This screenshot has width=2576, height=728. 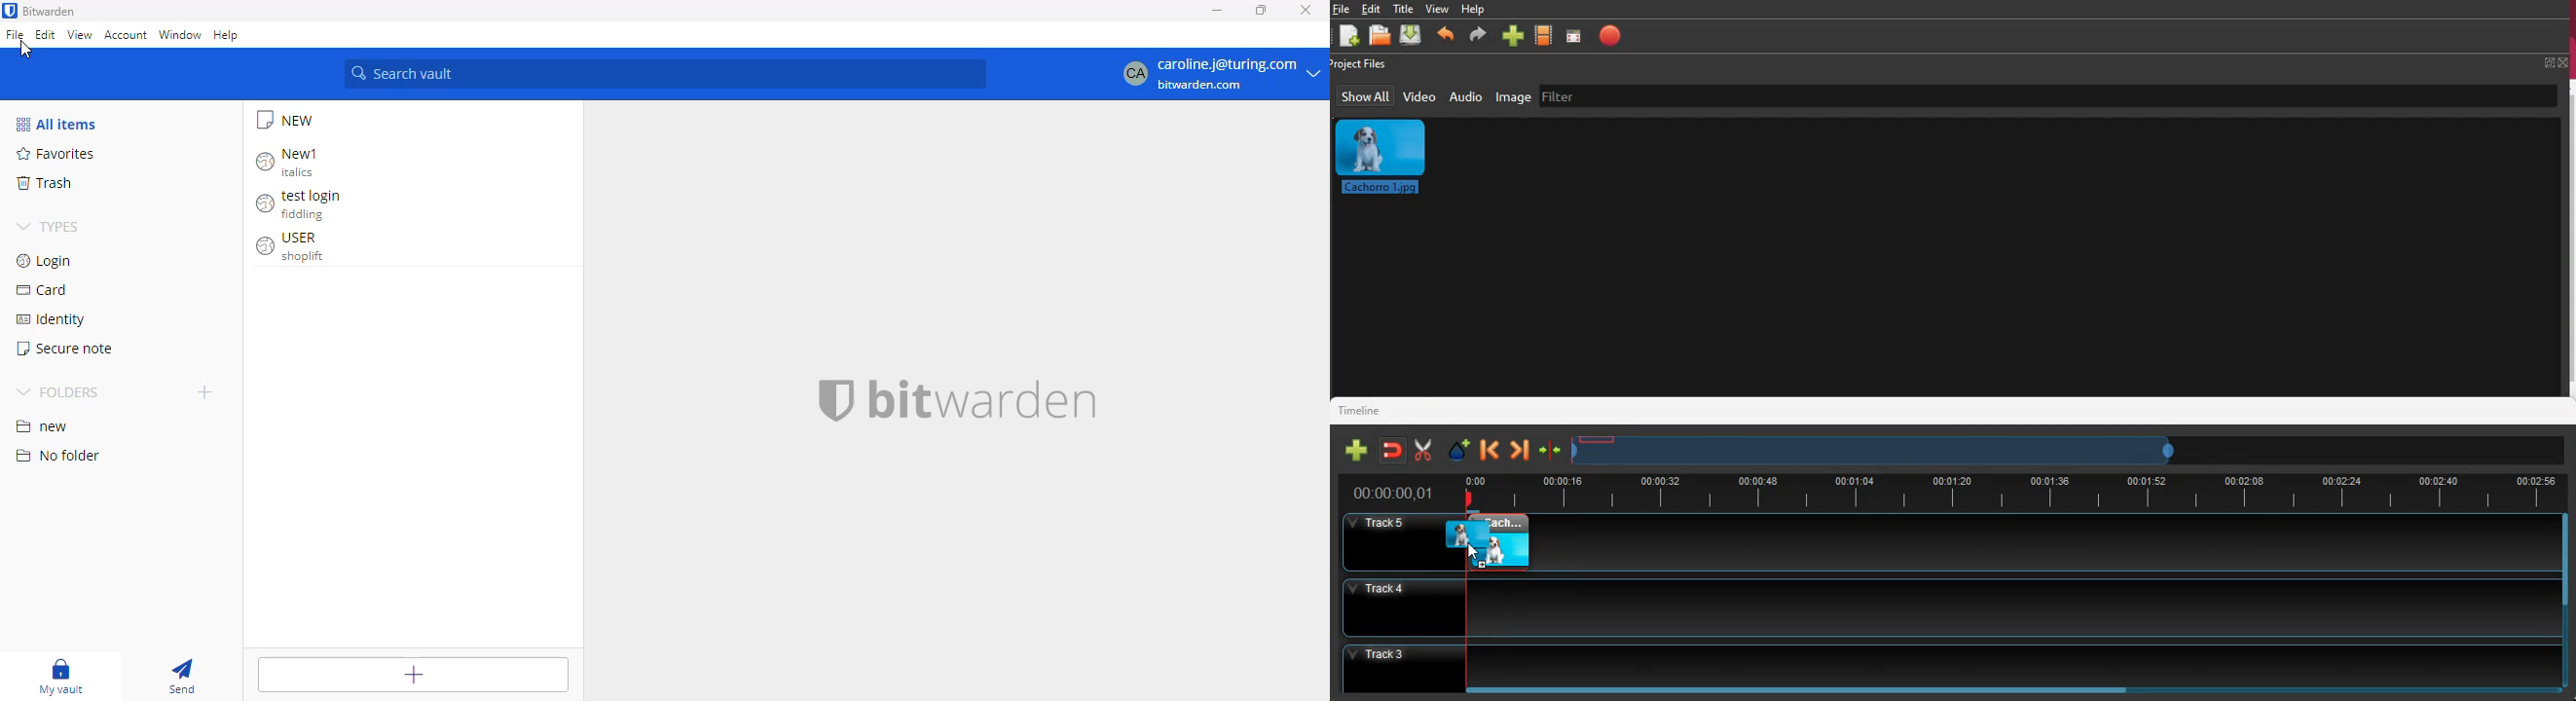 What do you see at coordinates (58, 676) in the screenshot?
I see `my vault` at bounding box center [58, 676].